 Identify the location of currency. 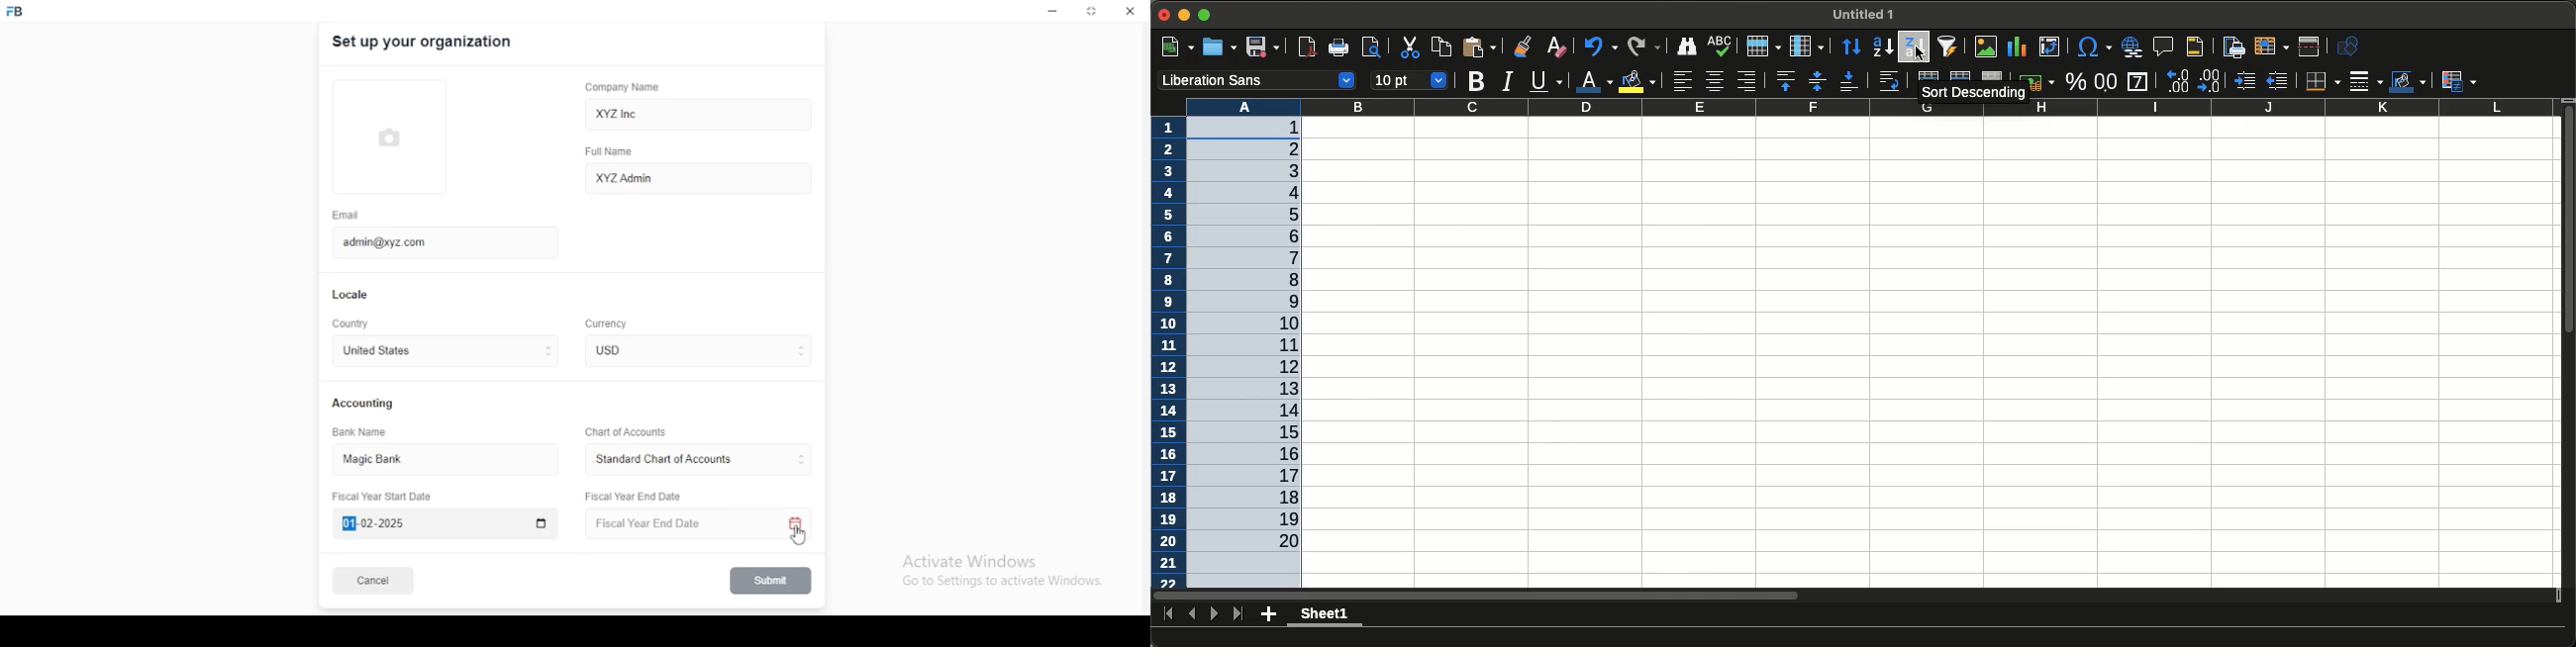
(620, 350).